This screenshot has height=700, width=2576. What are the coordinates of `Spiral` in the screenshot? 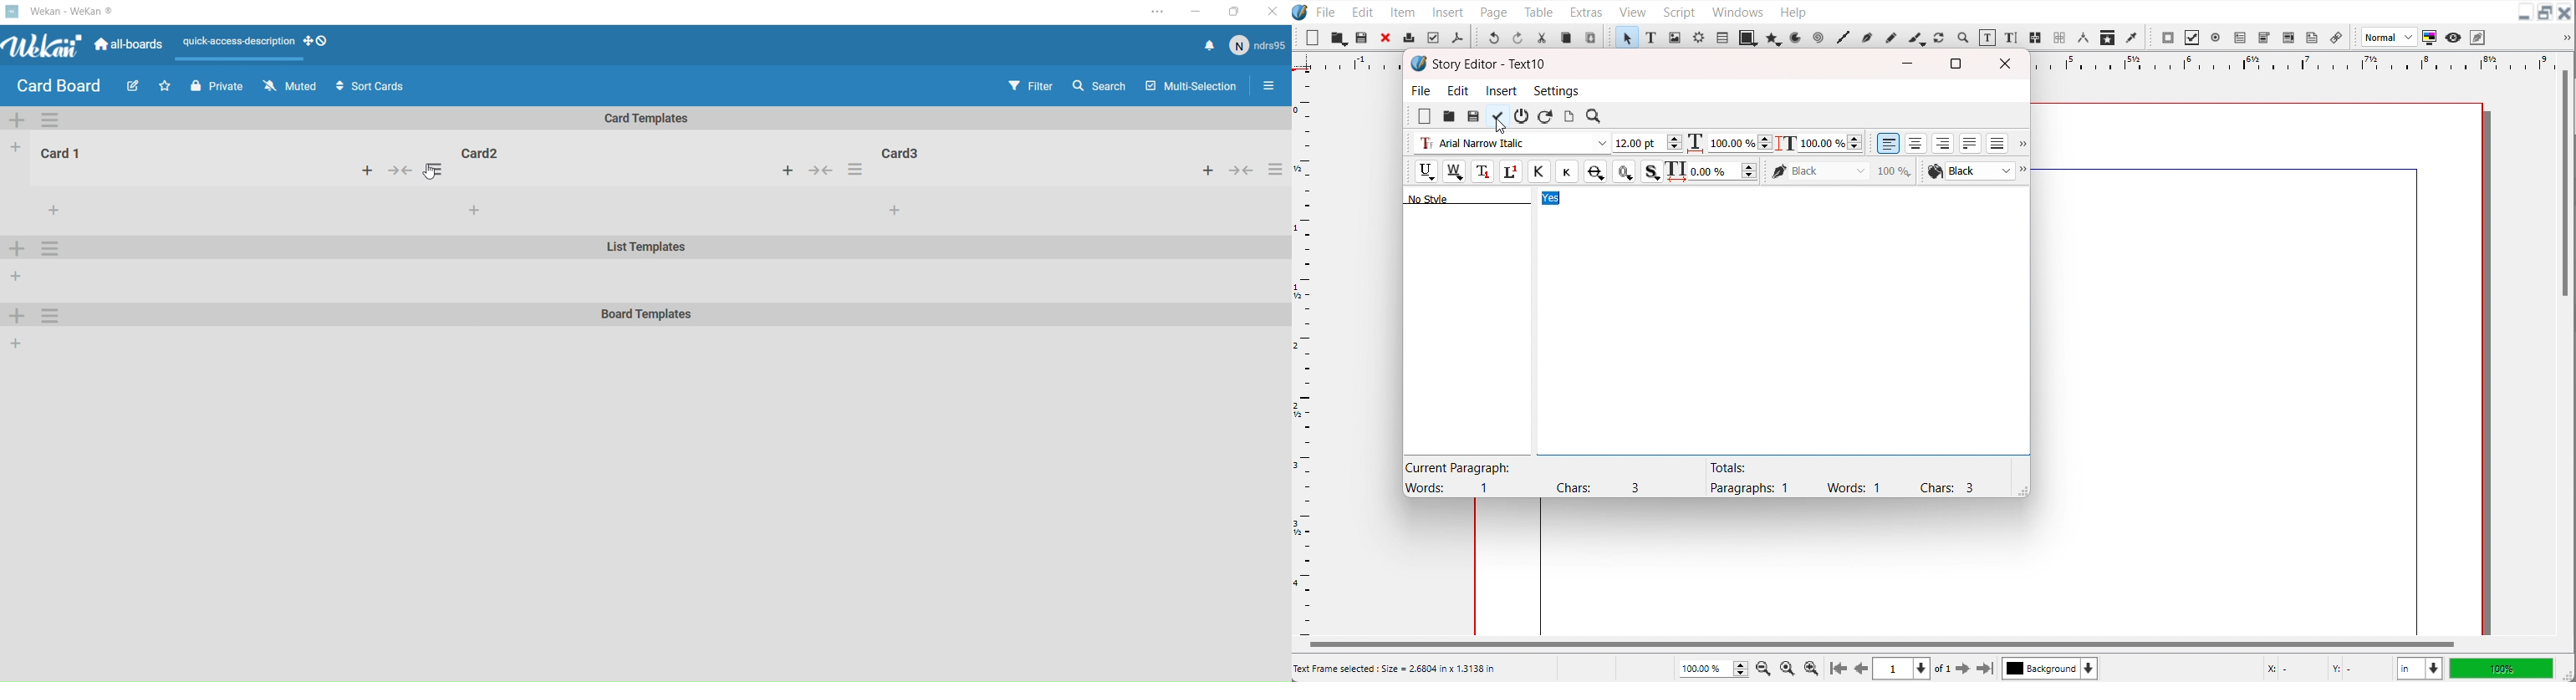 It's located at (1817, 38).